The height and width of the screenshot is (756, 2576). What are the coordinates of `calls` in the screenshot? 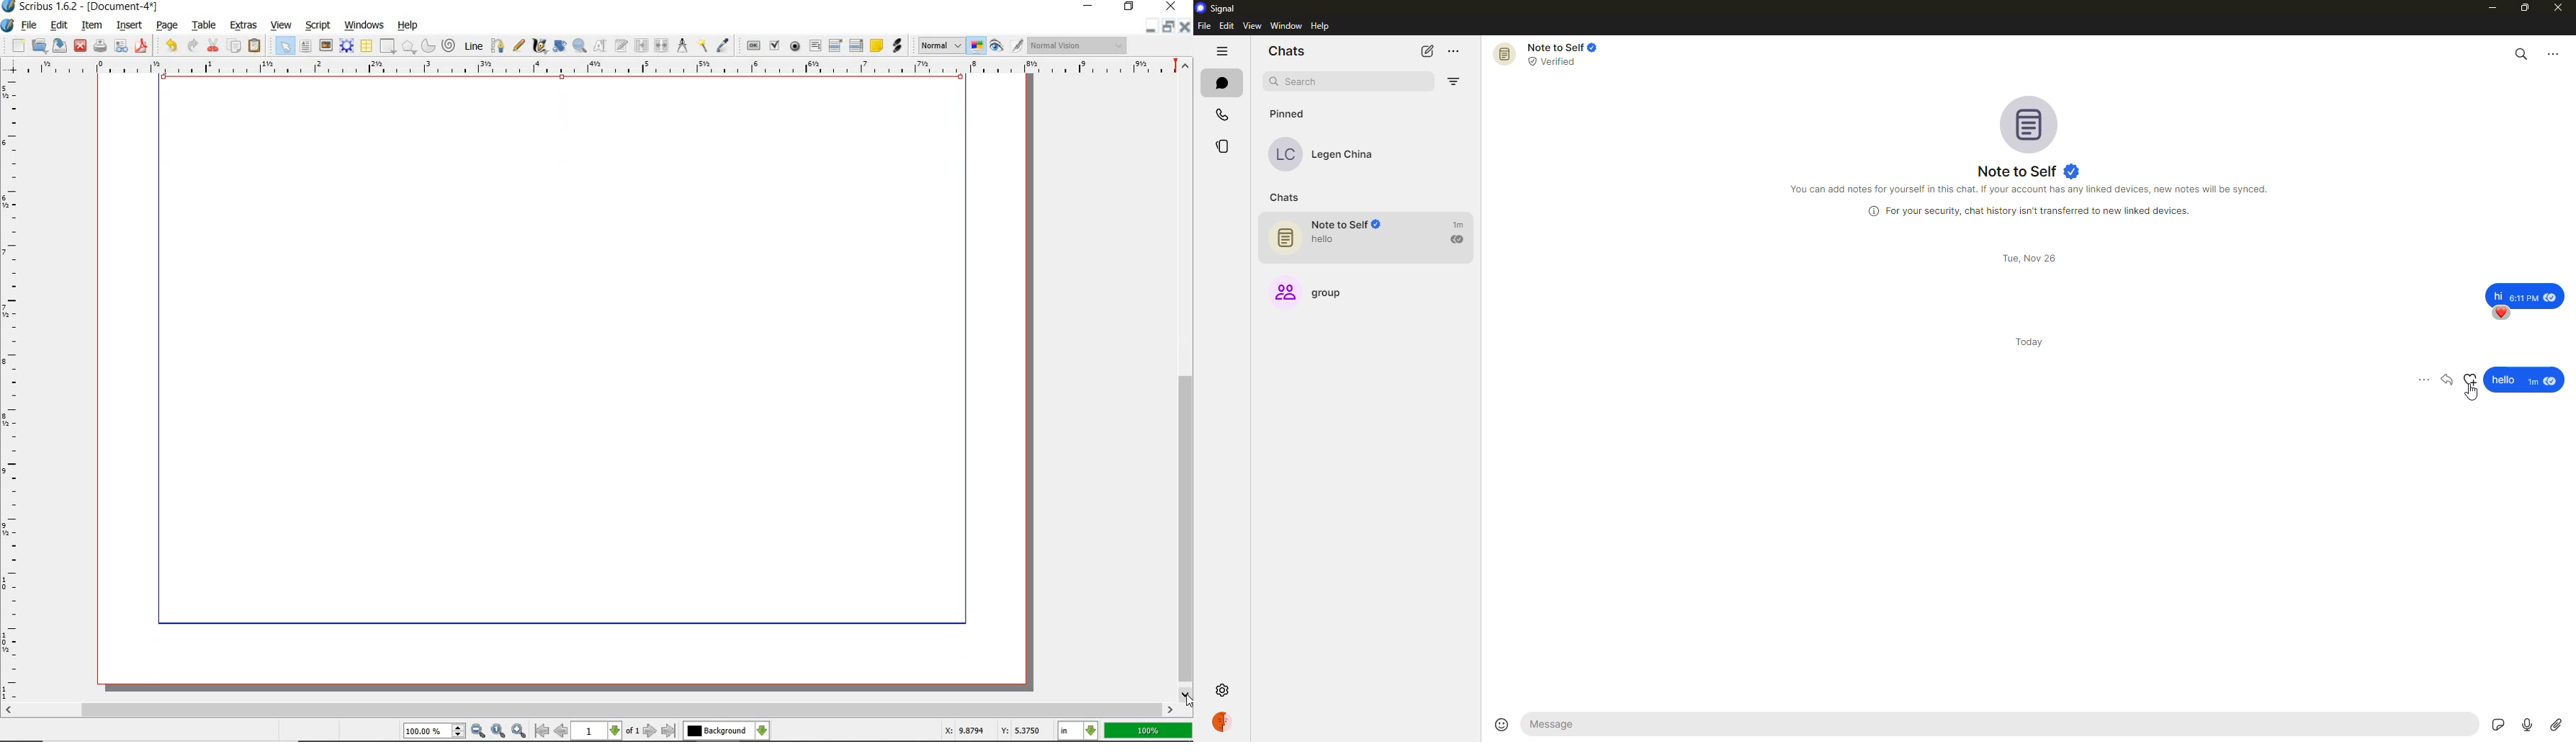 It's located at (1222, 113).